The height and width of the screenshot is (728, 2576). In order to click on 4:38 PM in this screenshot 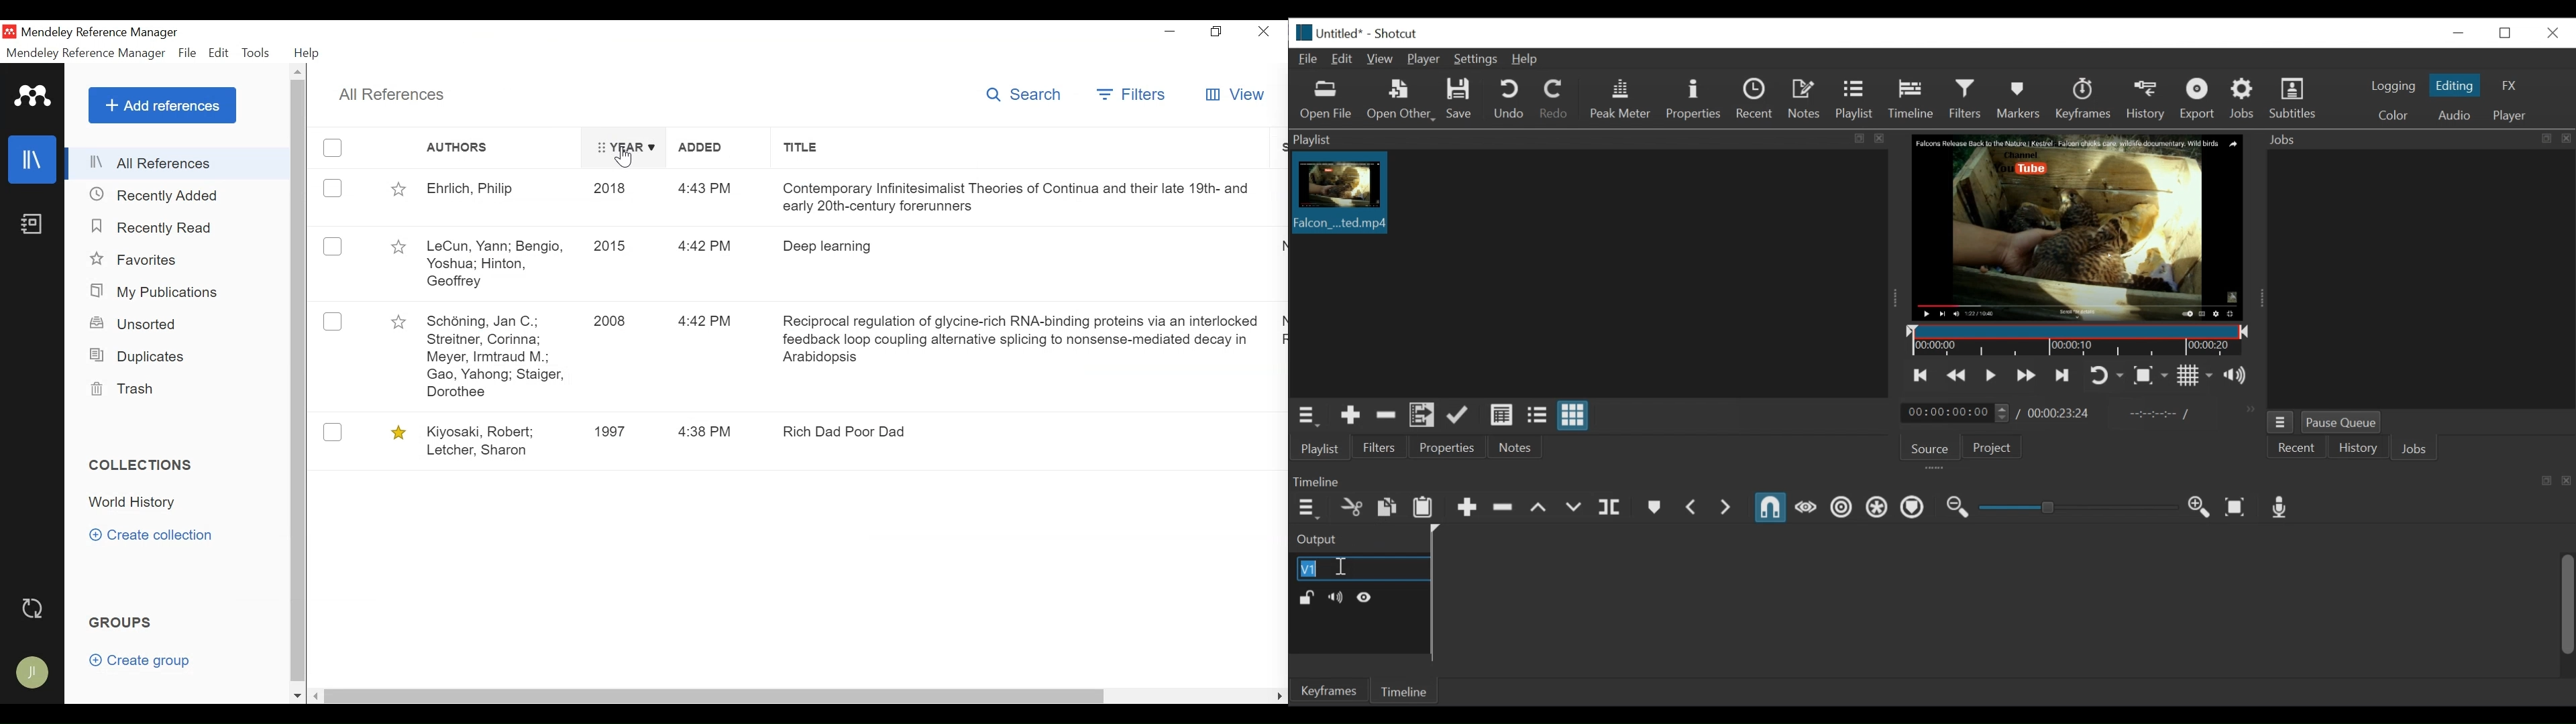, I will do `click(707, 432)`.